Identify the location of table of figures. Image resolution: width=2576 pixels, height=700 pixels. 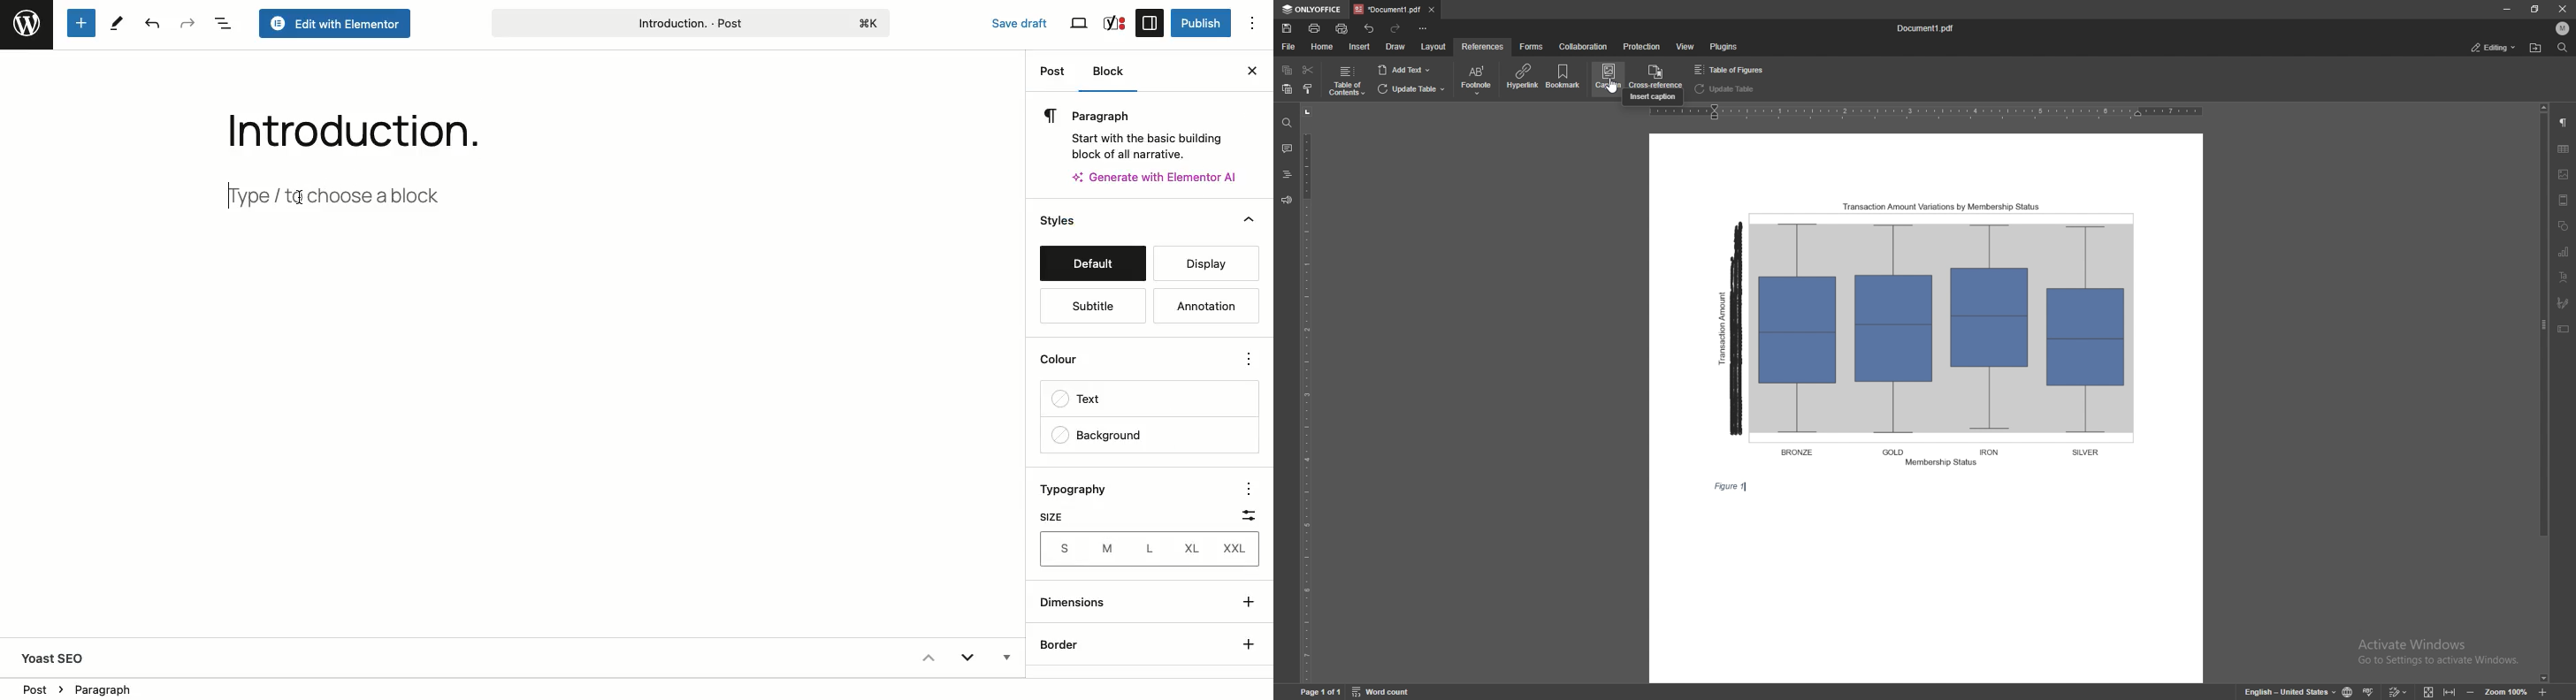
(1732, 70).